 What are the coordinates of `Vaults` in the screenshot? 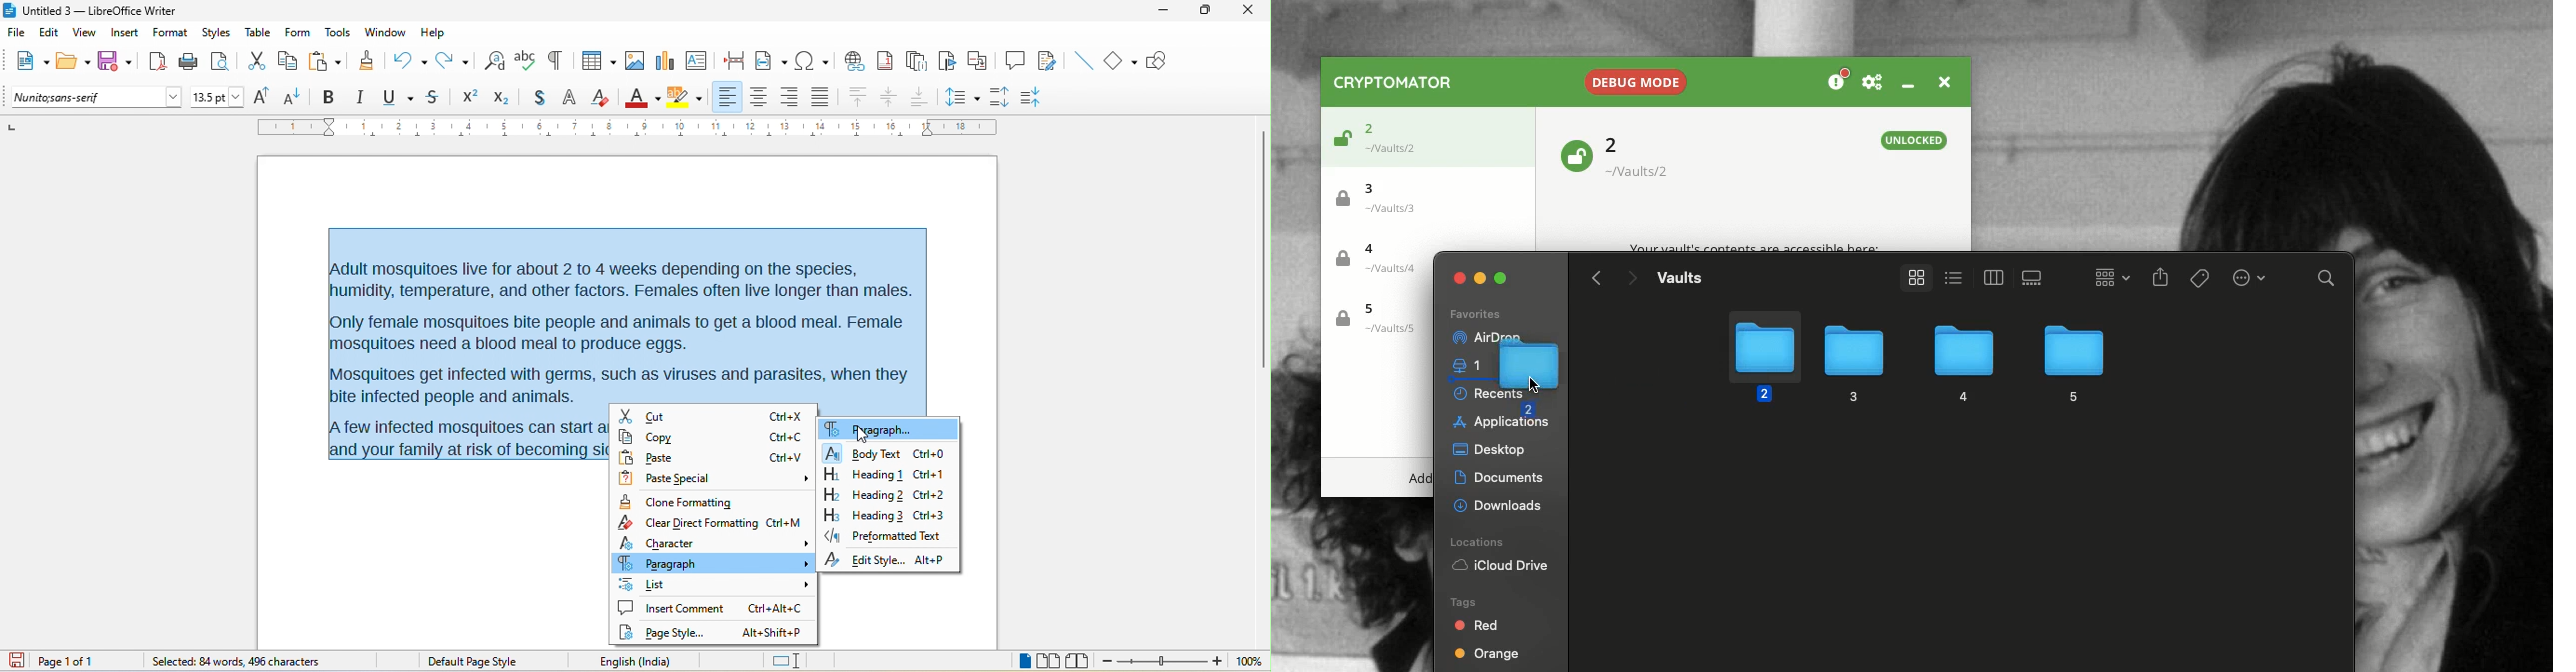 It's located at (1679, 277).